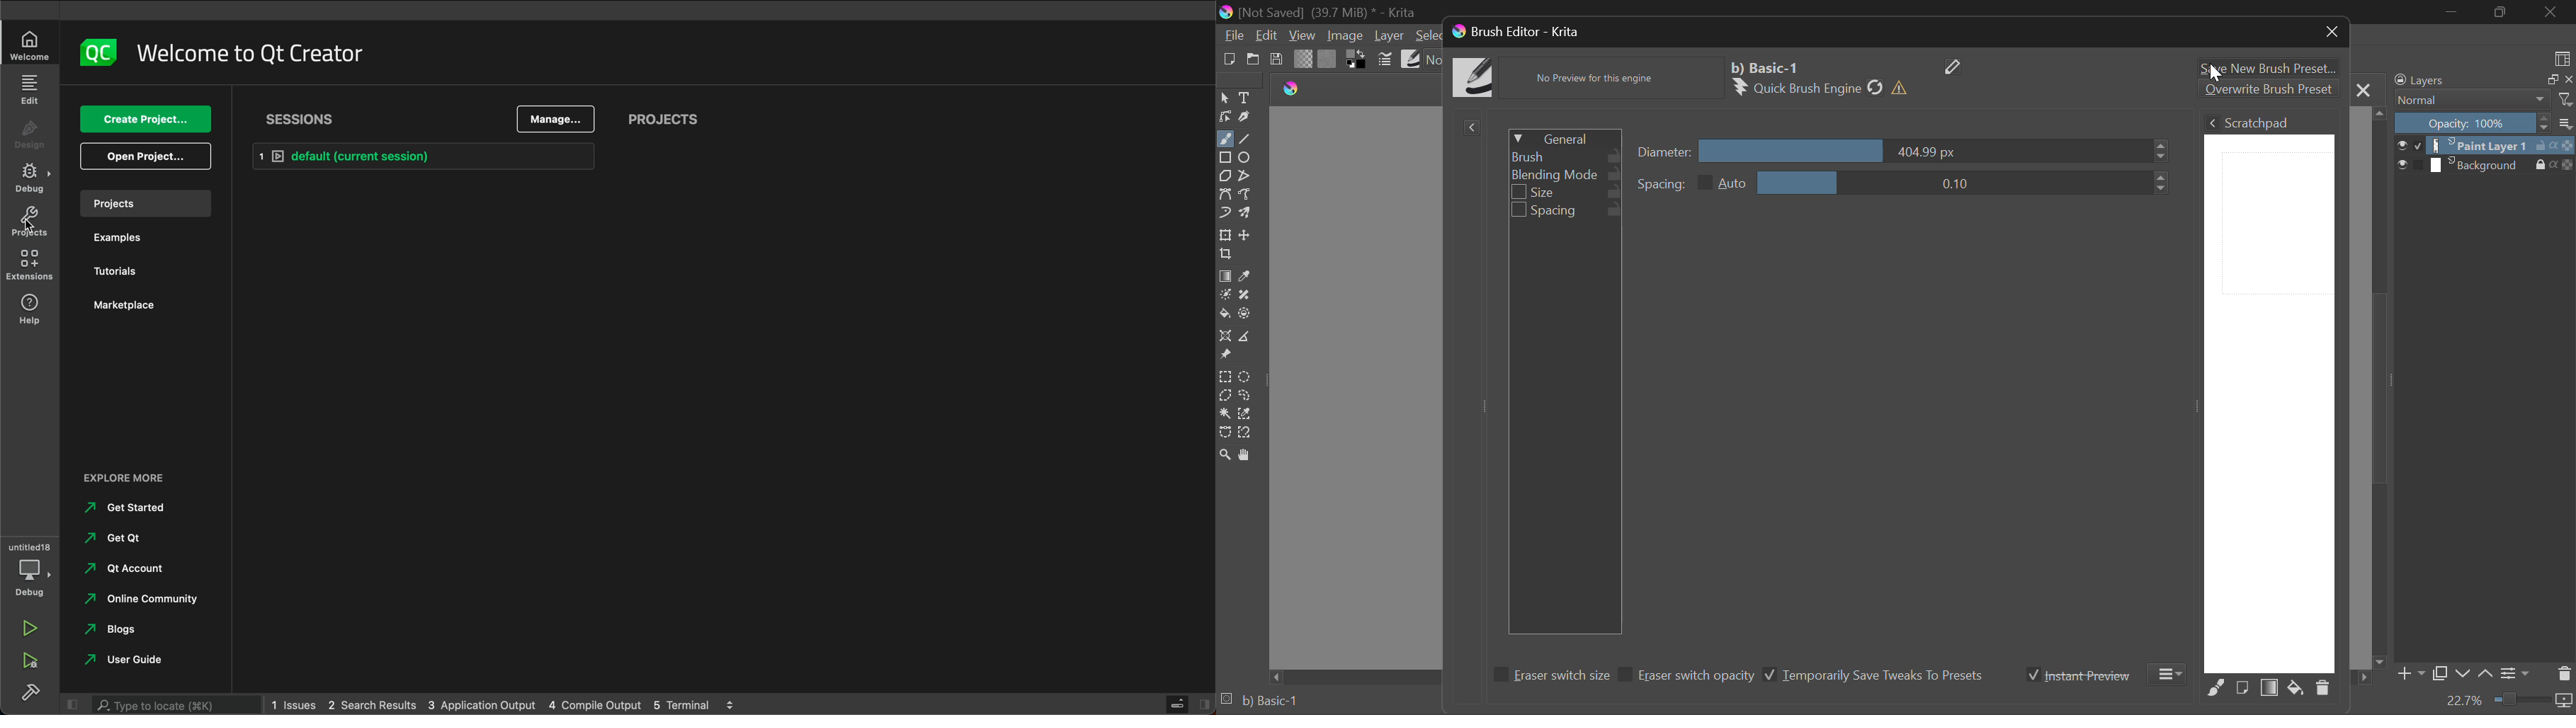  Describe the element at coordinates (1247, 176) in the screenshot. I see `Polyline` at that location.